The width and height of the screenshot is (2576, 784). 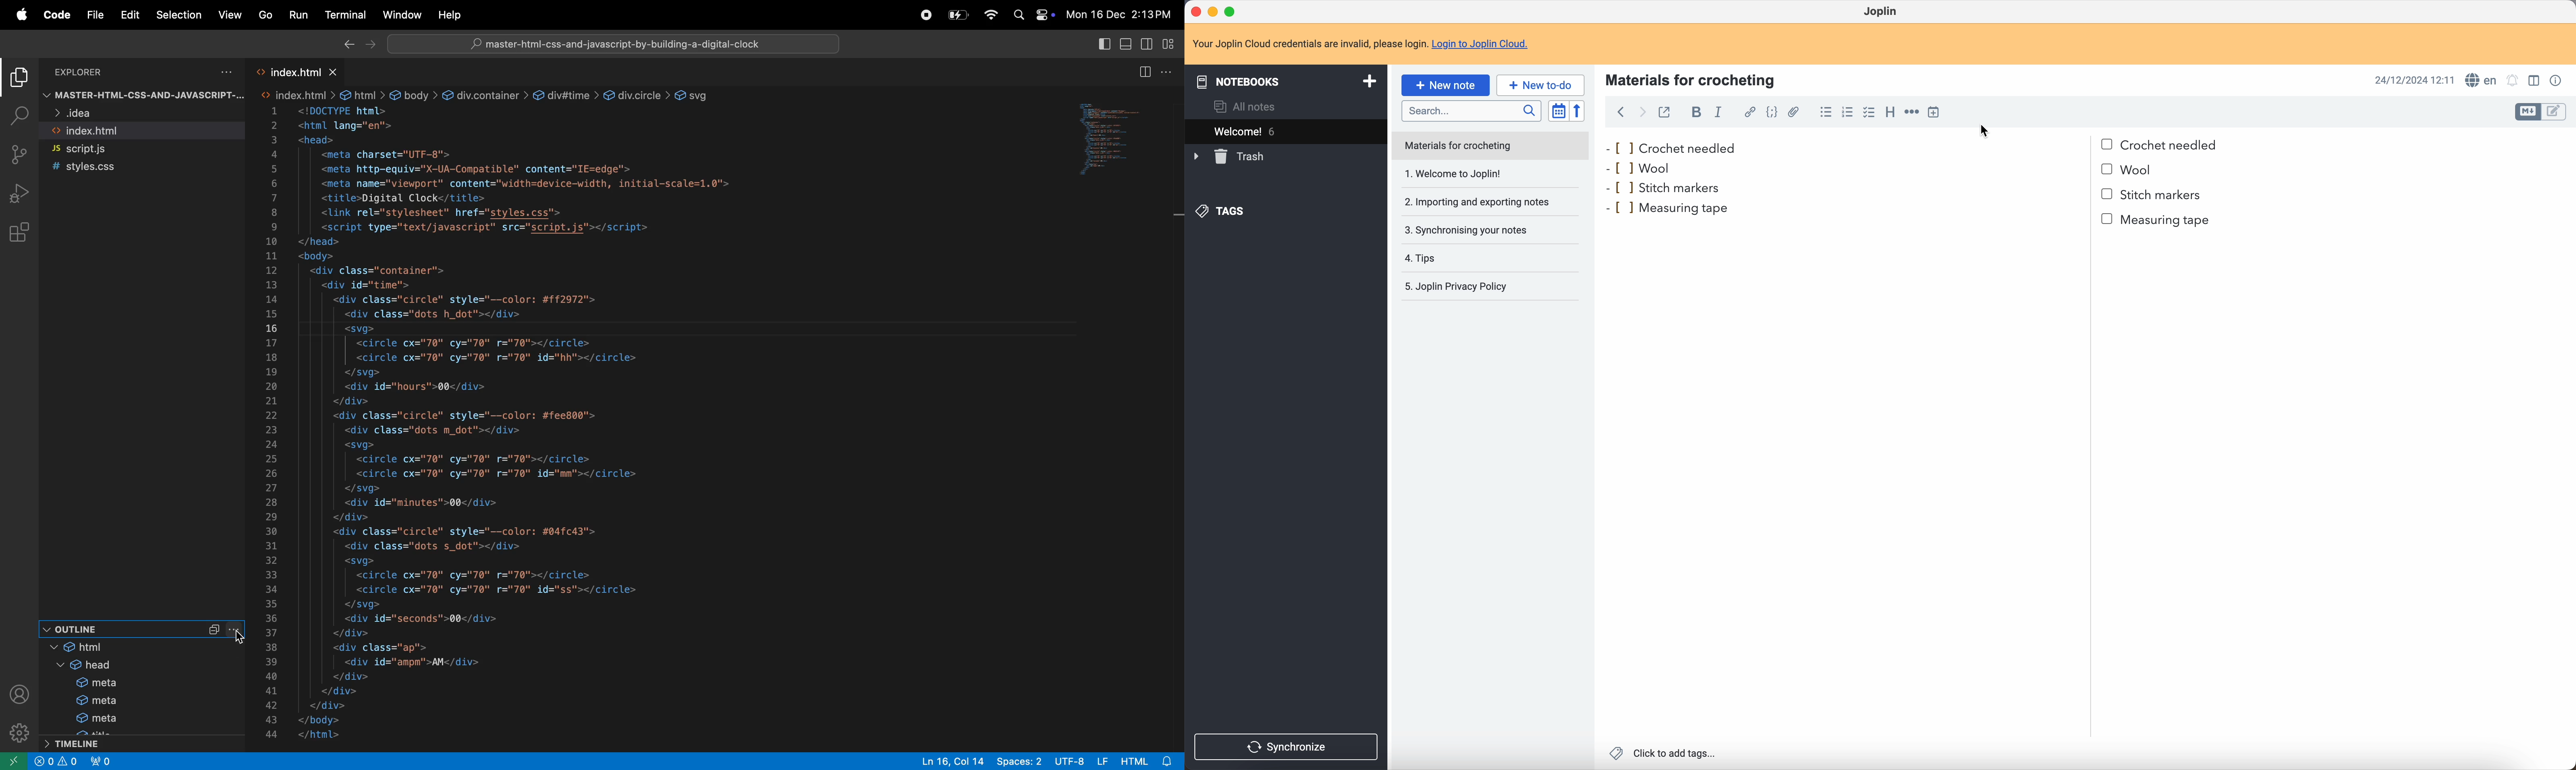 What do you see at coordinates (1720, 112) in the screenshot?
I see `italic` at bounding box center [1720, 112].